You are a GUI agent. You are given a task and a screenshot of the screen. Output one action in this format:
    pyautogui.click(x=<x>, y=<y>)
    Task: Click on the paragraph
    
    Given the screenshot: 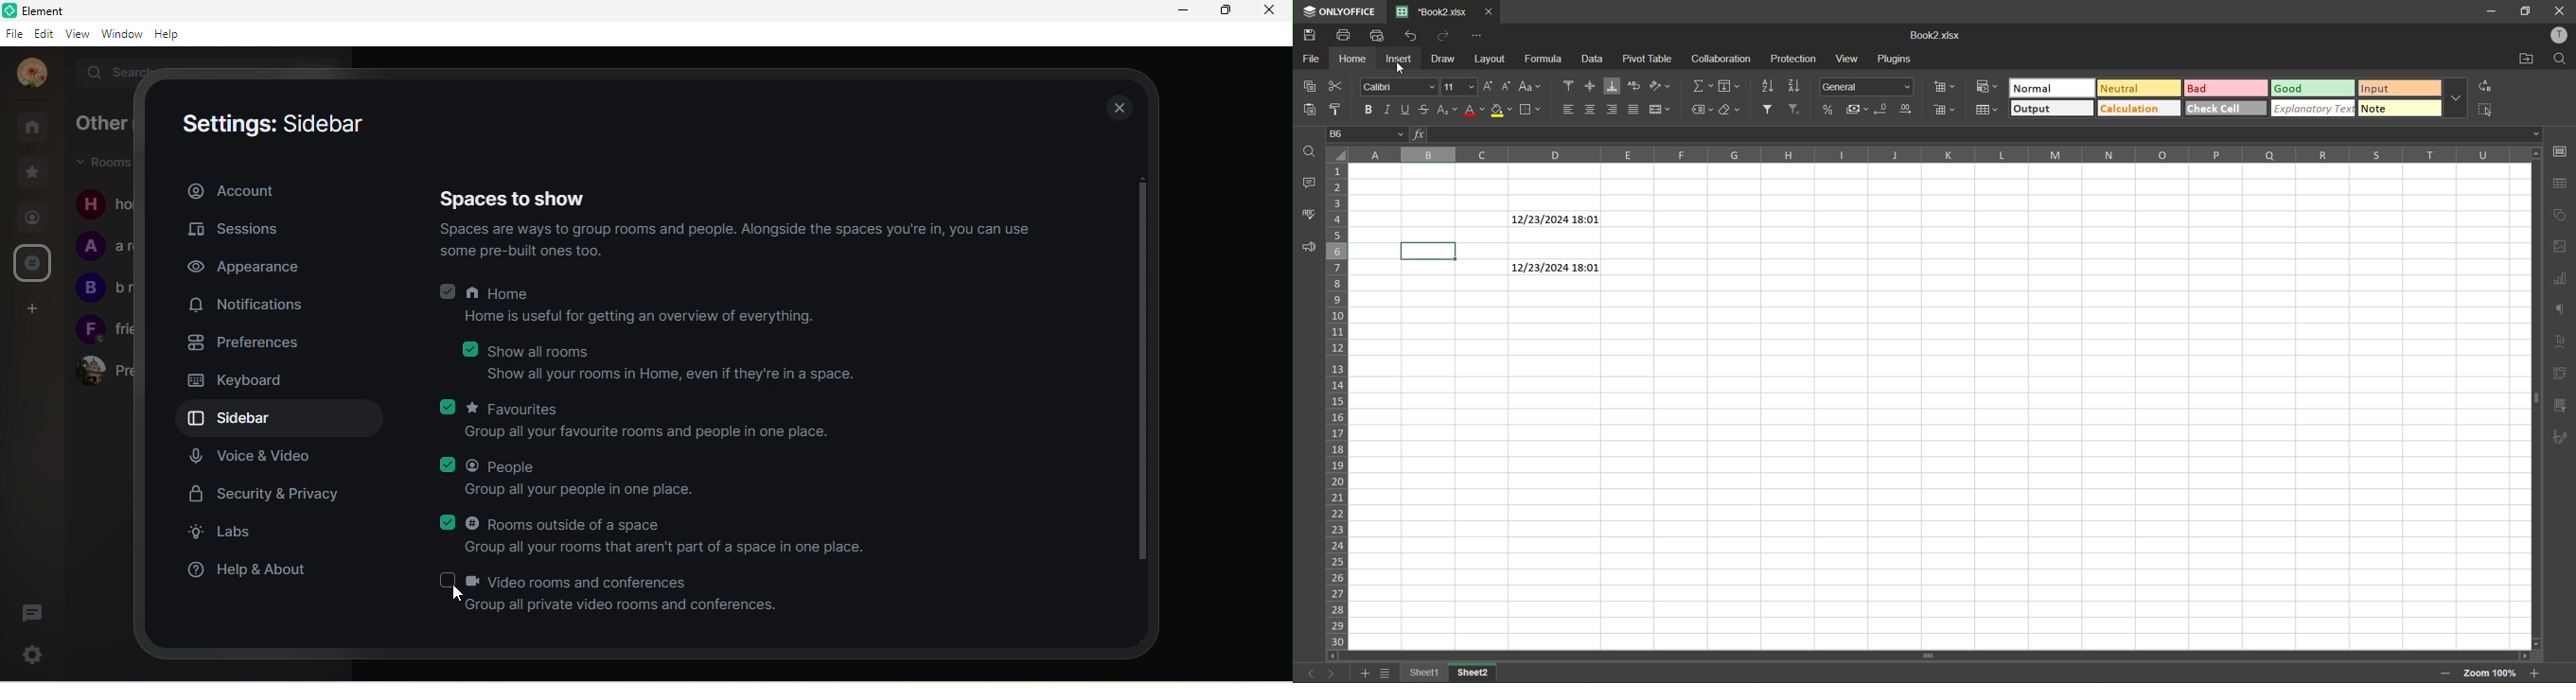 What is the action you would take?
    pyautogui.click(x=2561, y=312)
    